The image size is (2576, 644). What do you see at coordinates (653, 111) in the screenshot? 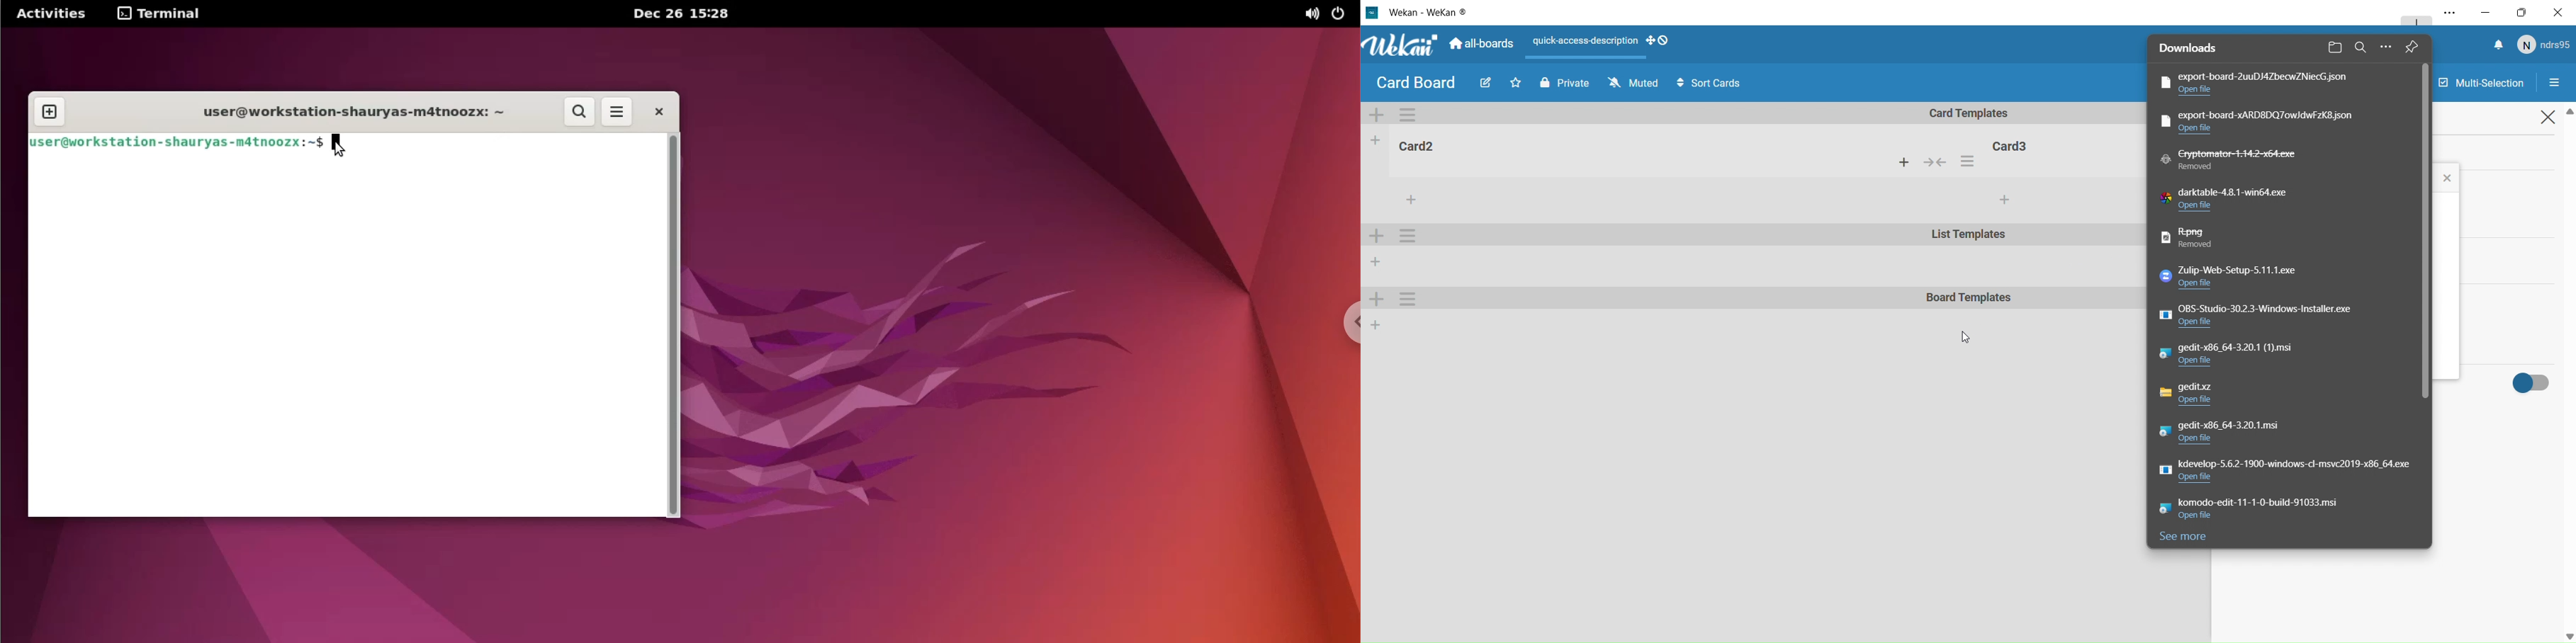
I see `close` at bounding box center [653, 111].